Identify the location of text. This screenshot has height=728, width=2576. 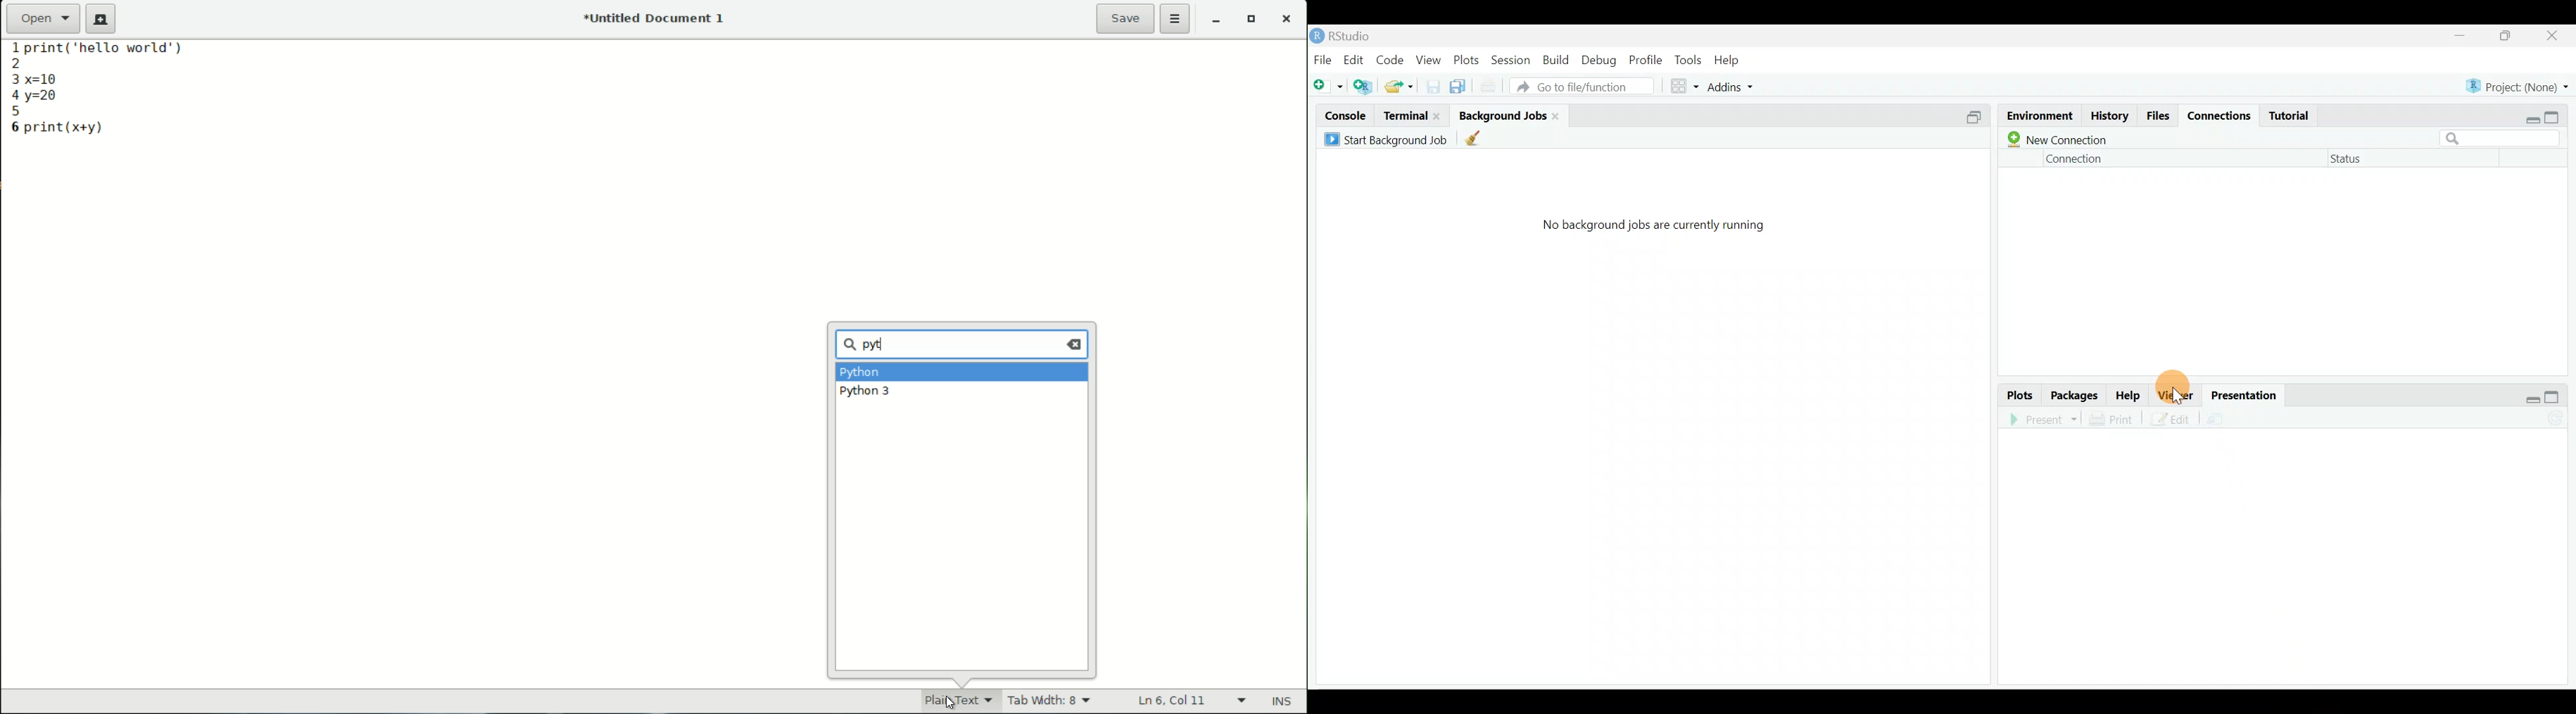
(115, 53).